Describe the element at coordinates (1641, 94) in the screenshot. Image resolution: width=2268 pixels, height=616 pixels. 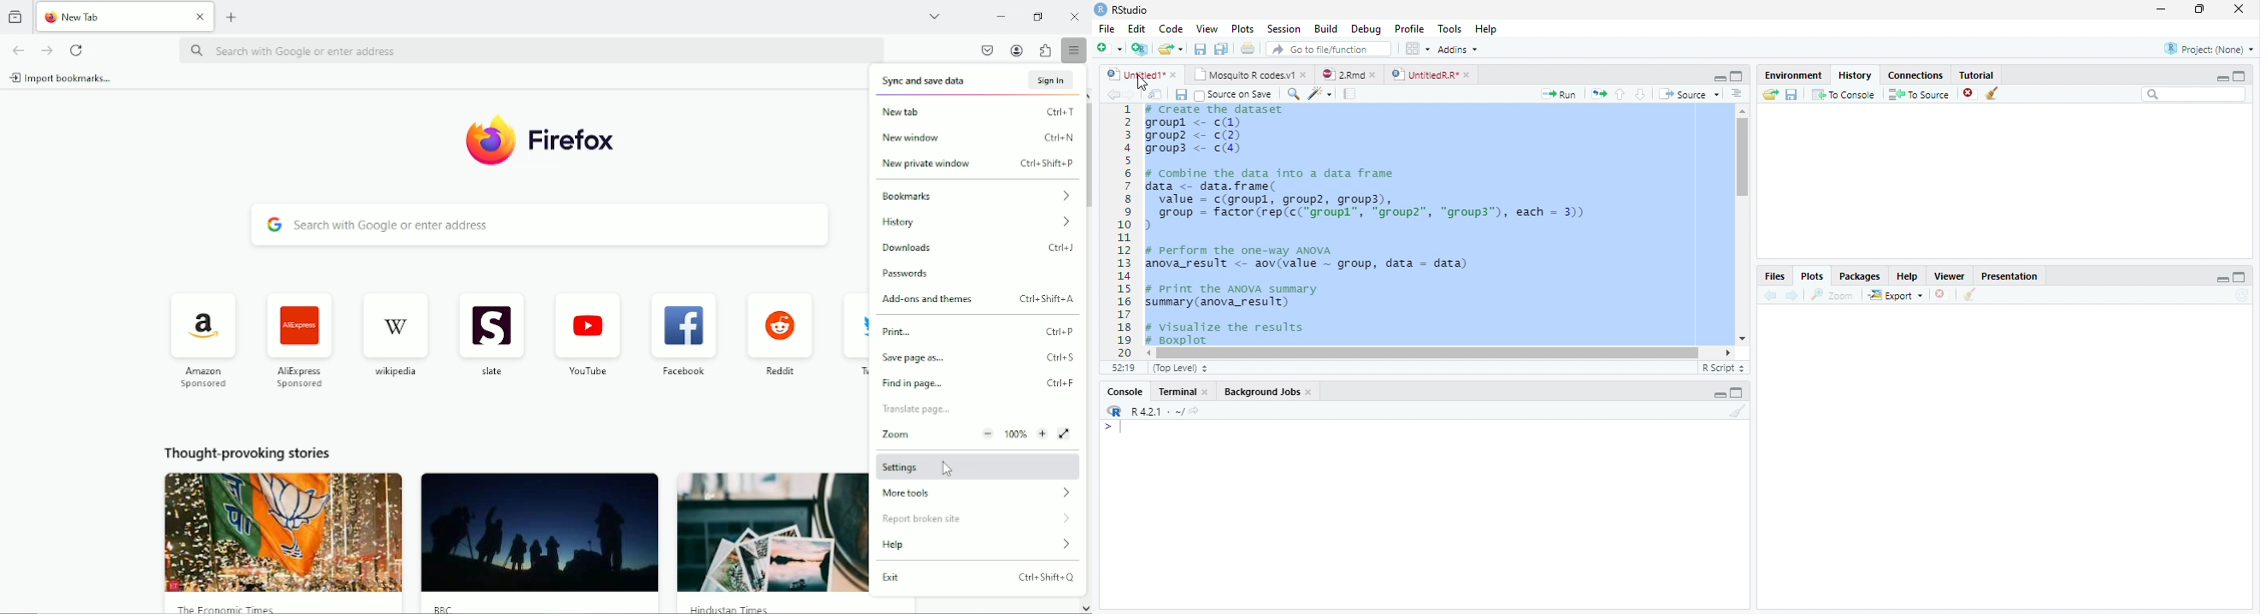
I see `Go to next section ` at that location.